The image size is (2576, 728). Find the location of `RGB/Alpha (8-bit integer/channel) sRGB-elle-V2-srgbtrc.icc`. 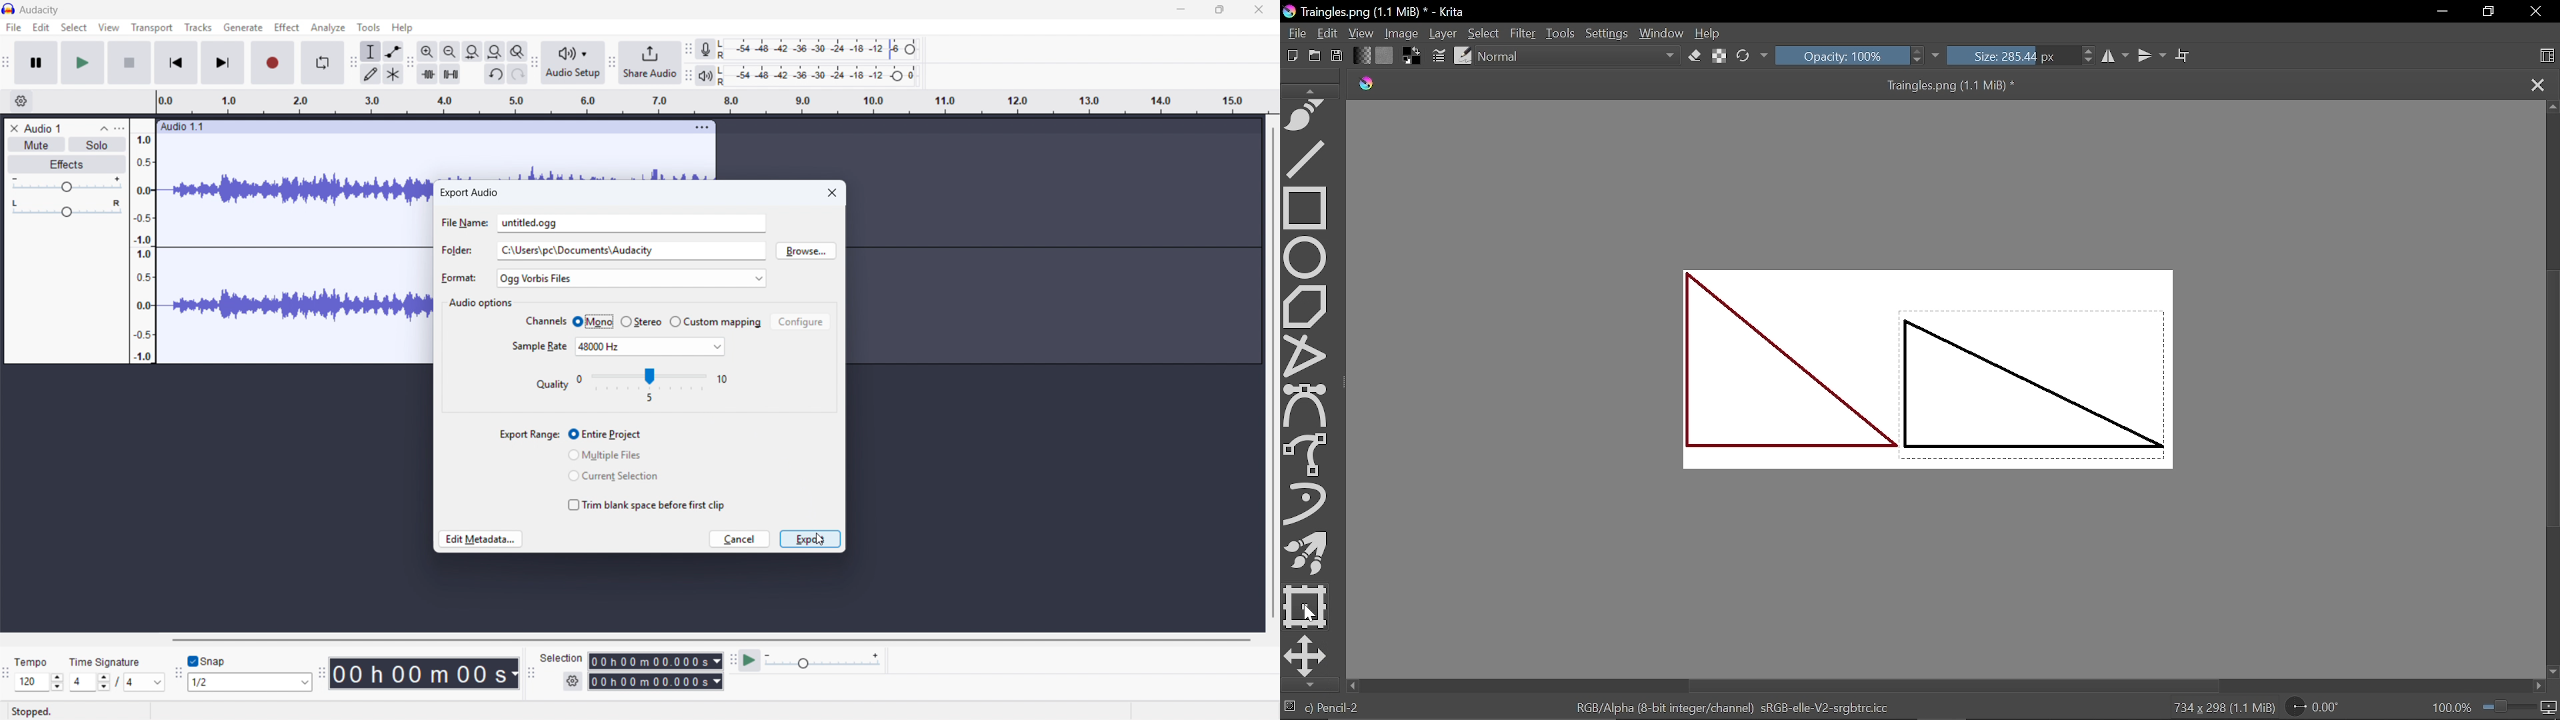

RGB/Alpha (8-bit integer/channel) sRGB-elle-V2-srgbtrc.icc is located at coordinates (1735, 706).